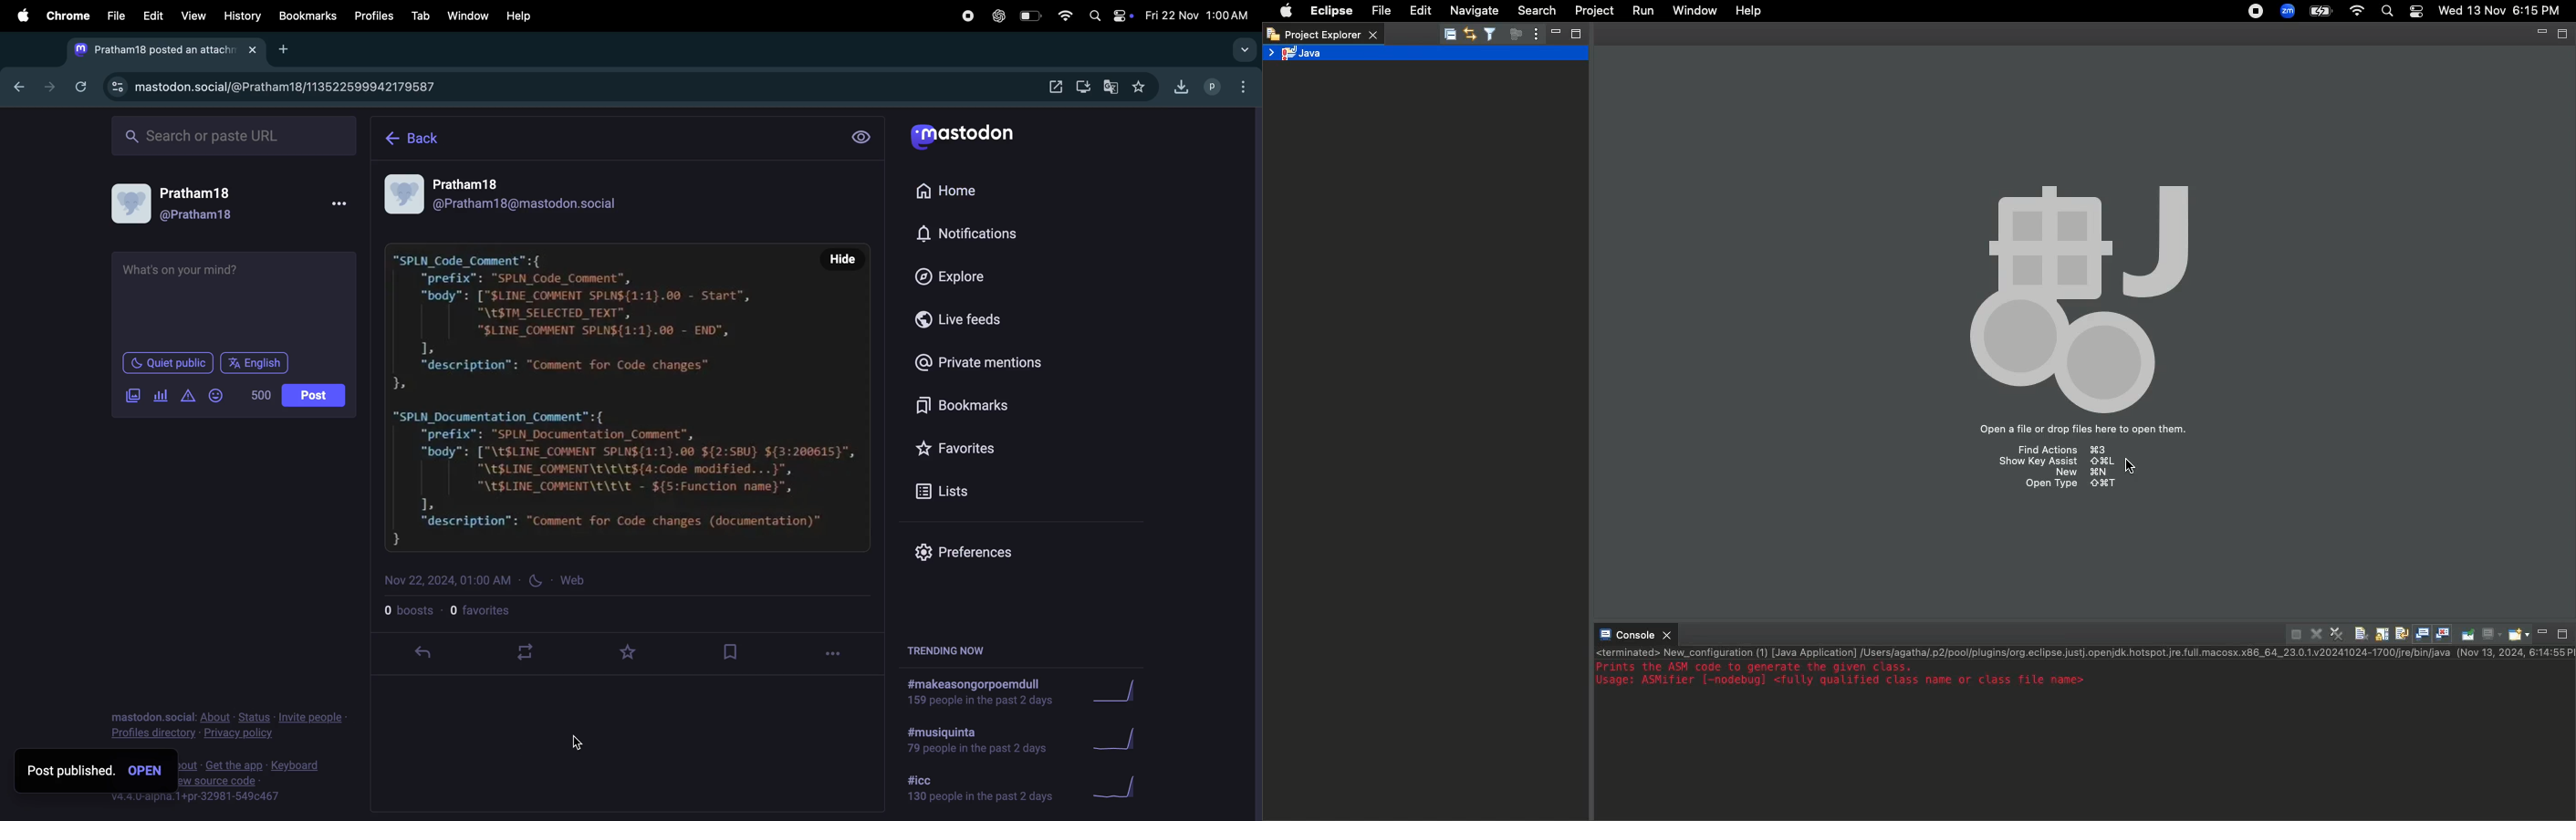  What do you see at coordinates (975, 136) in the screenshot?
I see `mastodon` at bounding box center [975, 136].